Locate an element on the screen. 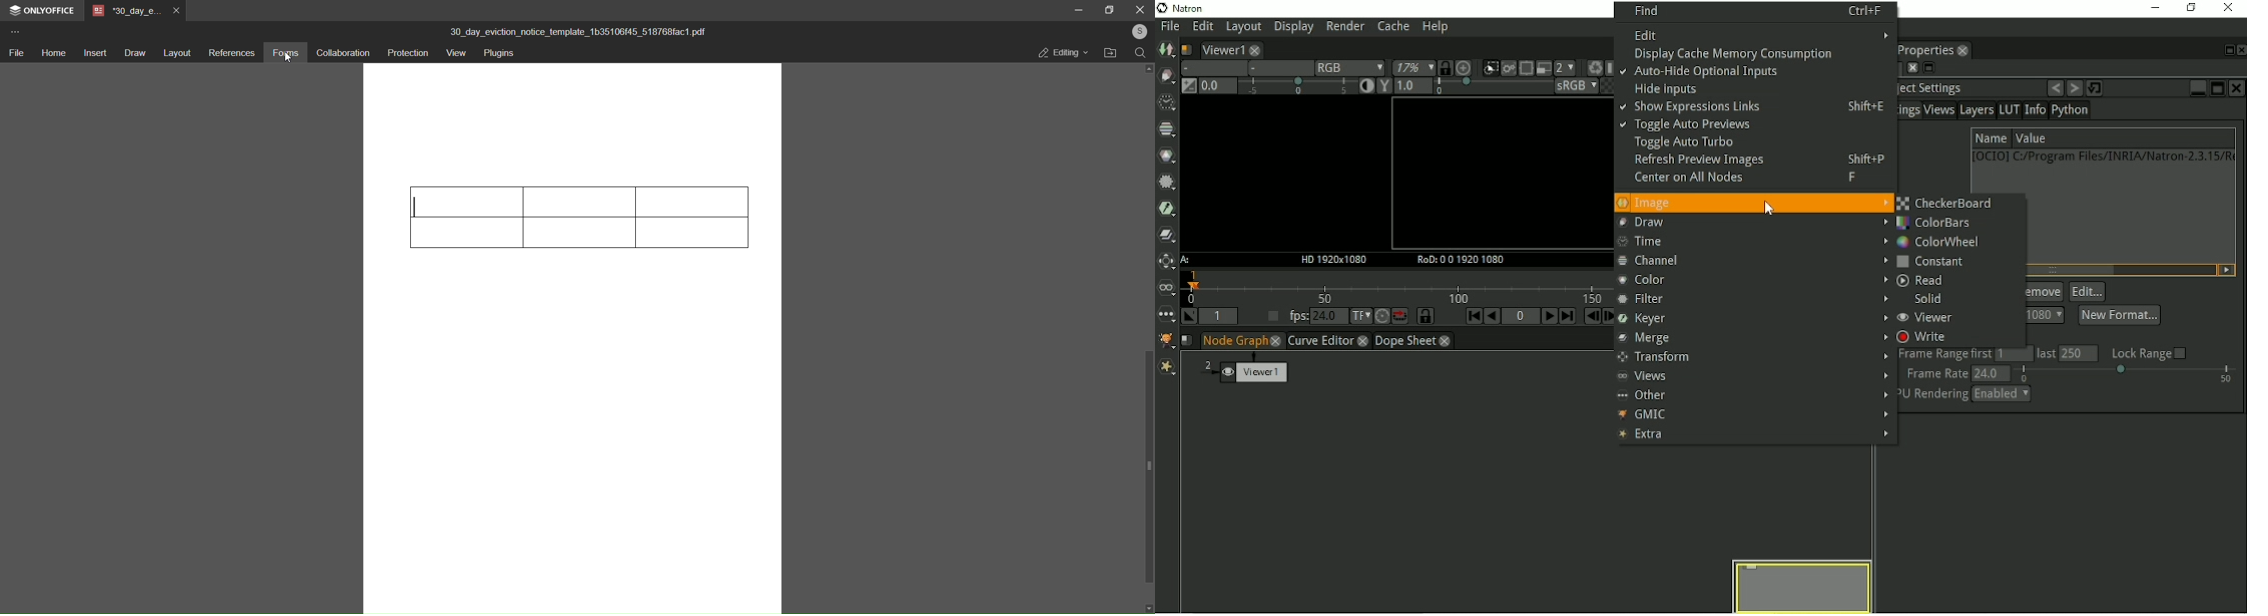 The image size is (2268, 616). Refresh preview images is located at coordinates (1761, 162).